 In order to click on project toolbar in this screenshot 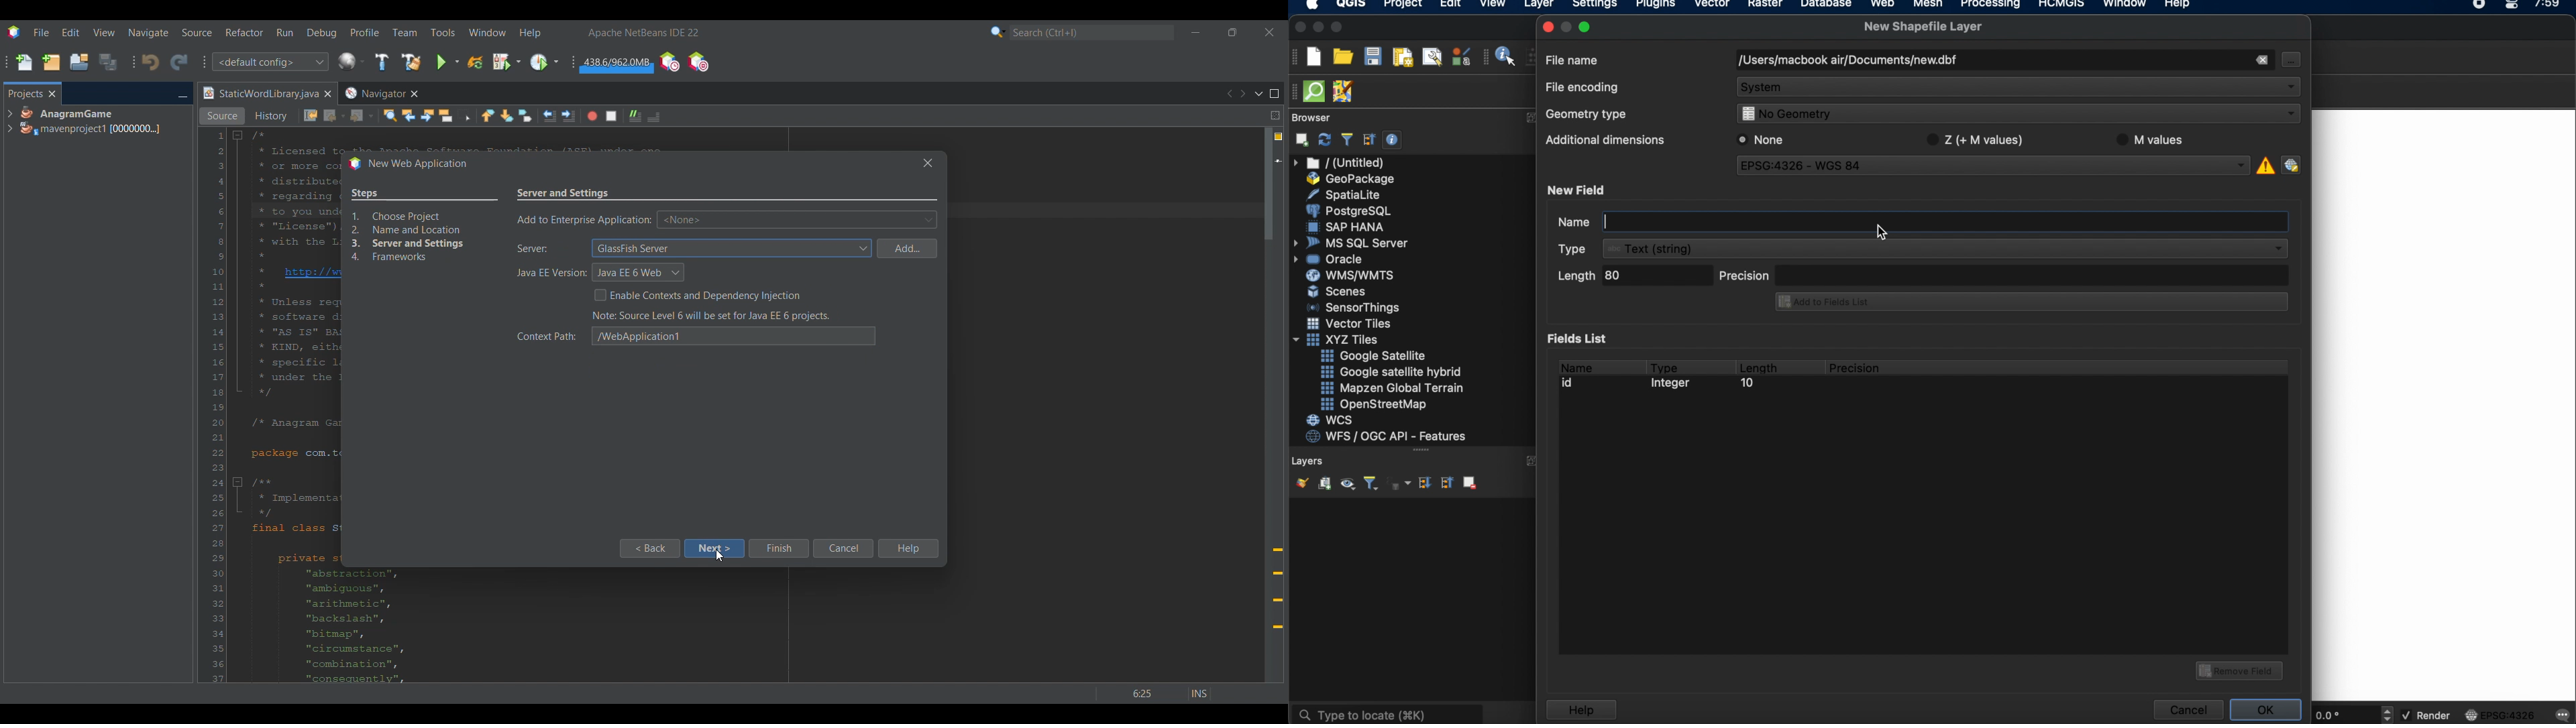, I will do `click(1296, 56)`.